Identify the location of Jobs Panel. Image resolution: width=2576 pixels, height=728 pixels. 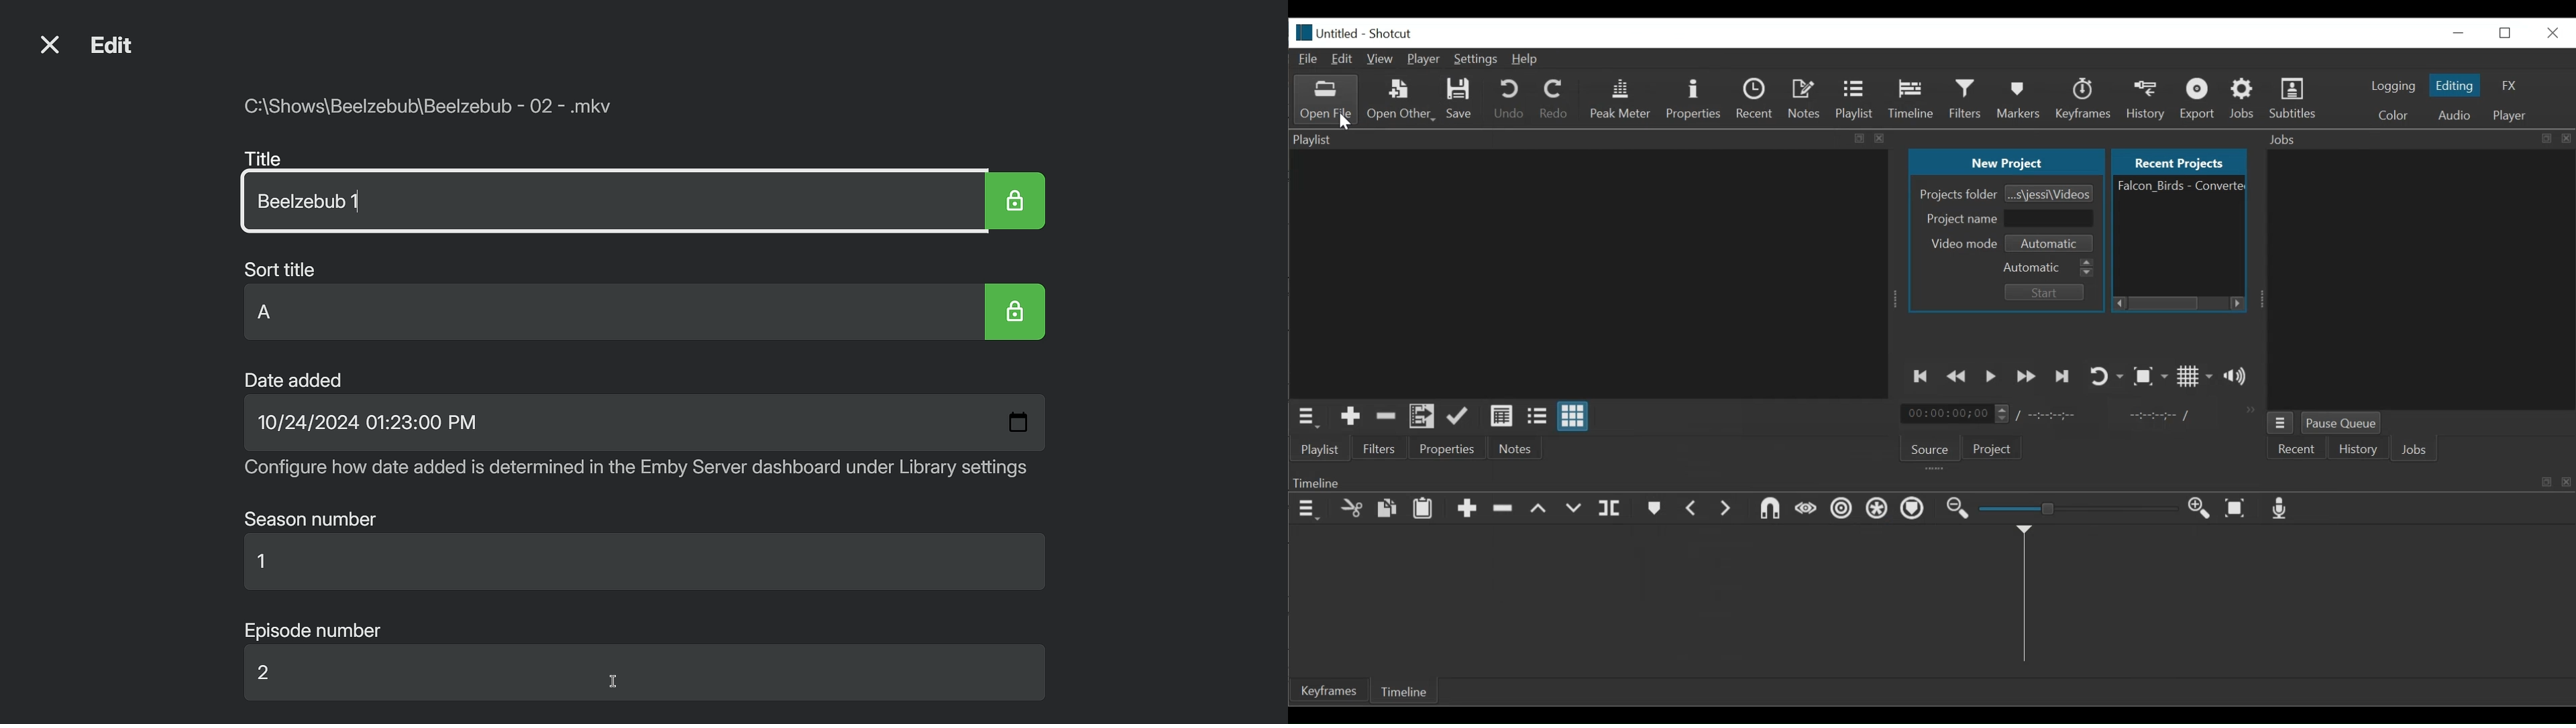
(2420, 280).